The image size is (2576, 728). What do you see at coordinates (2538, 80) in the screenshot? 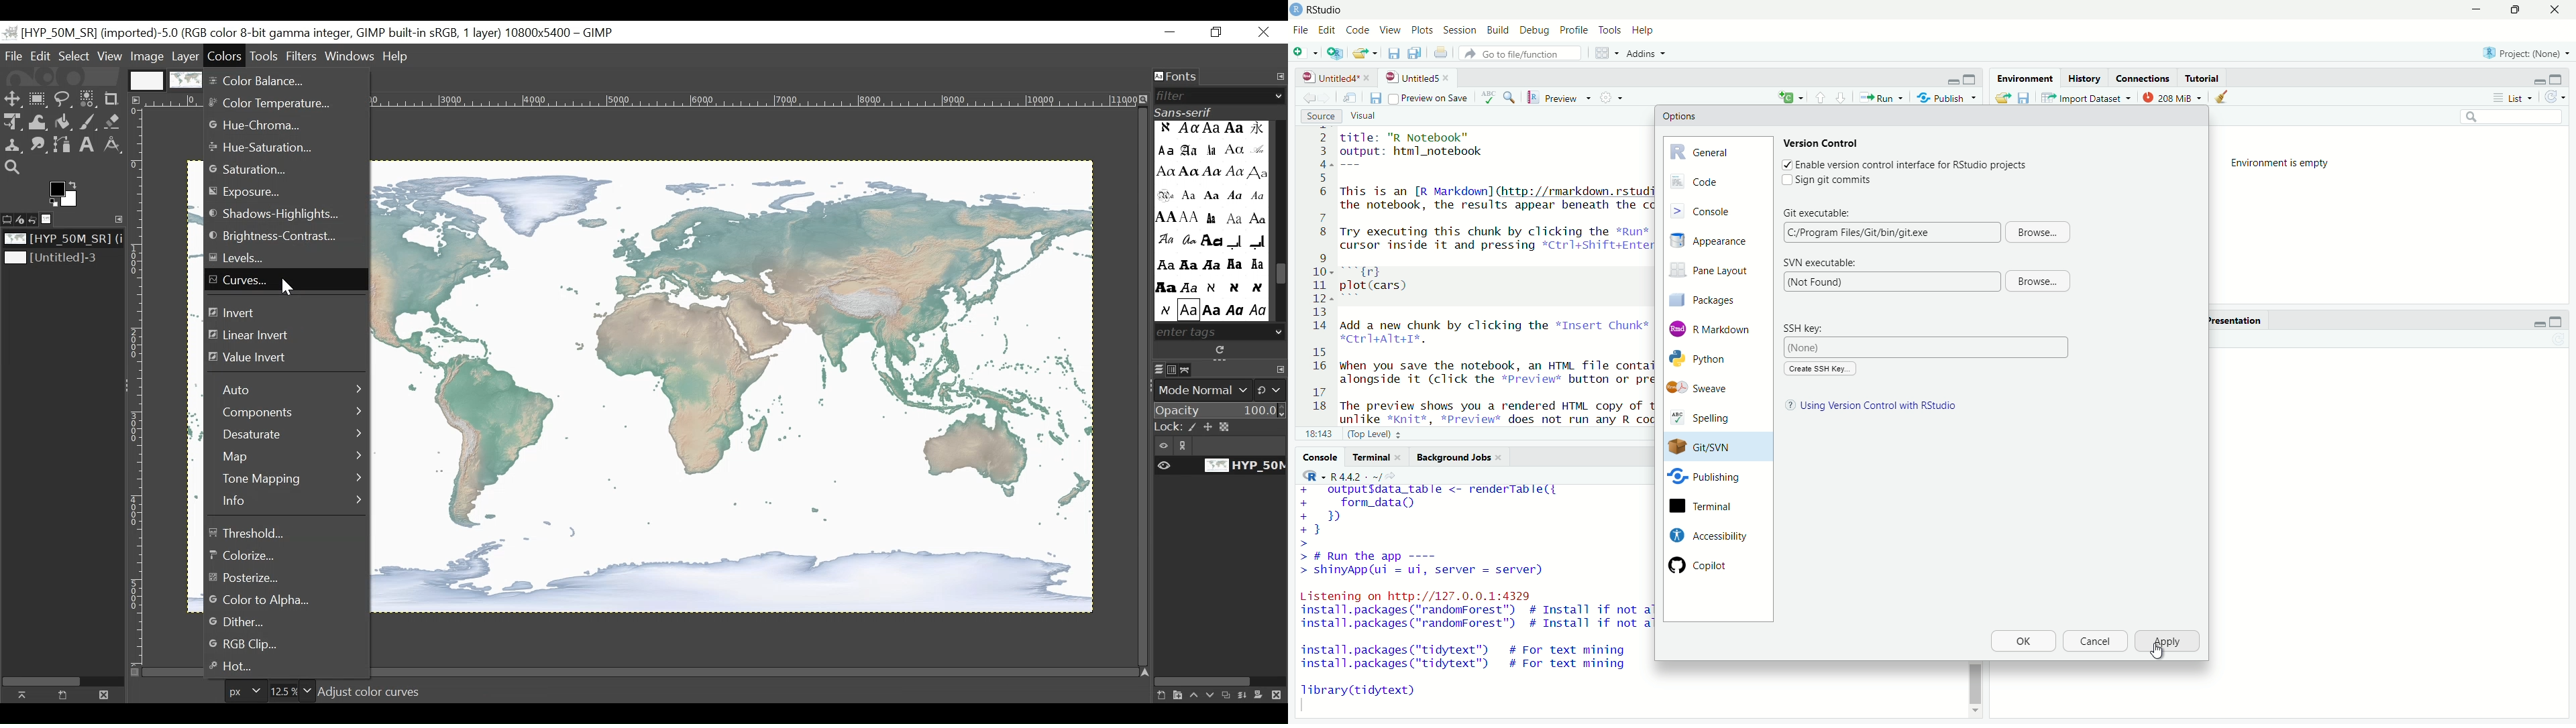
I see `minimize` at bounding box center [2538, 80].